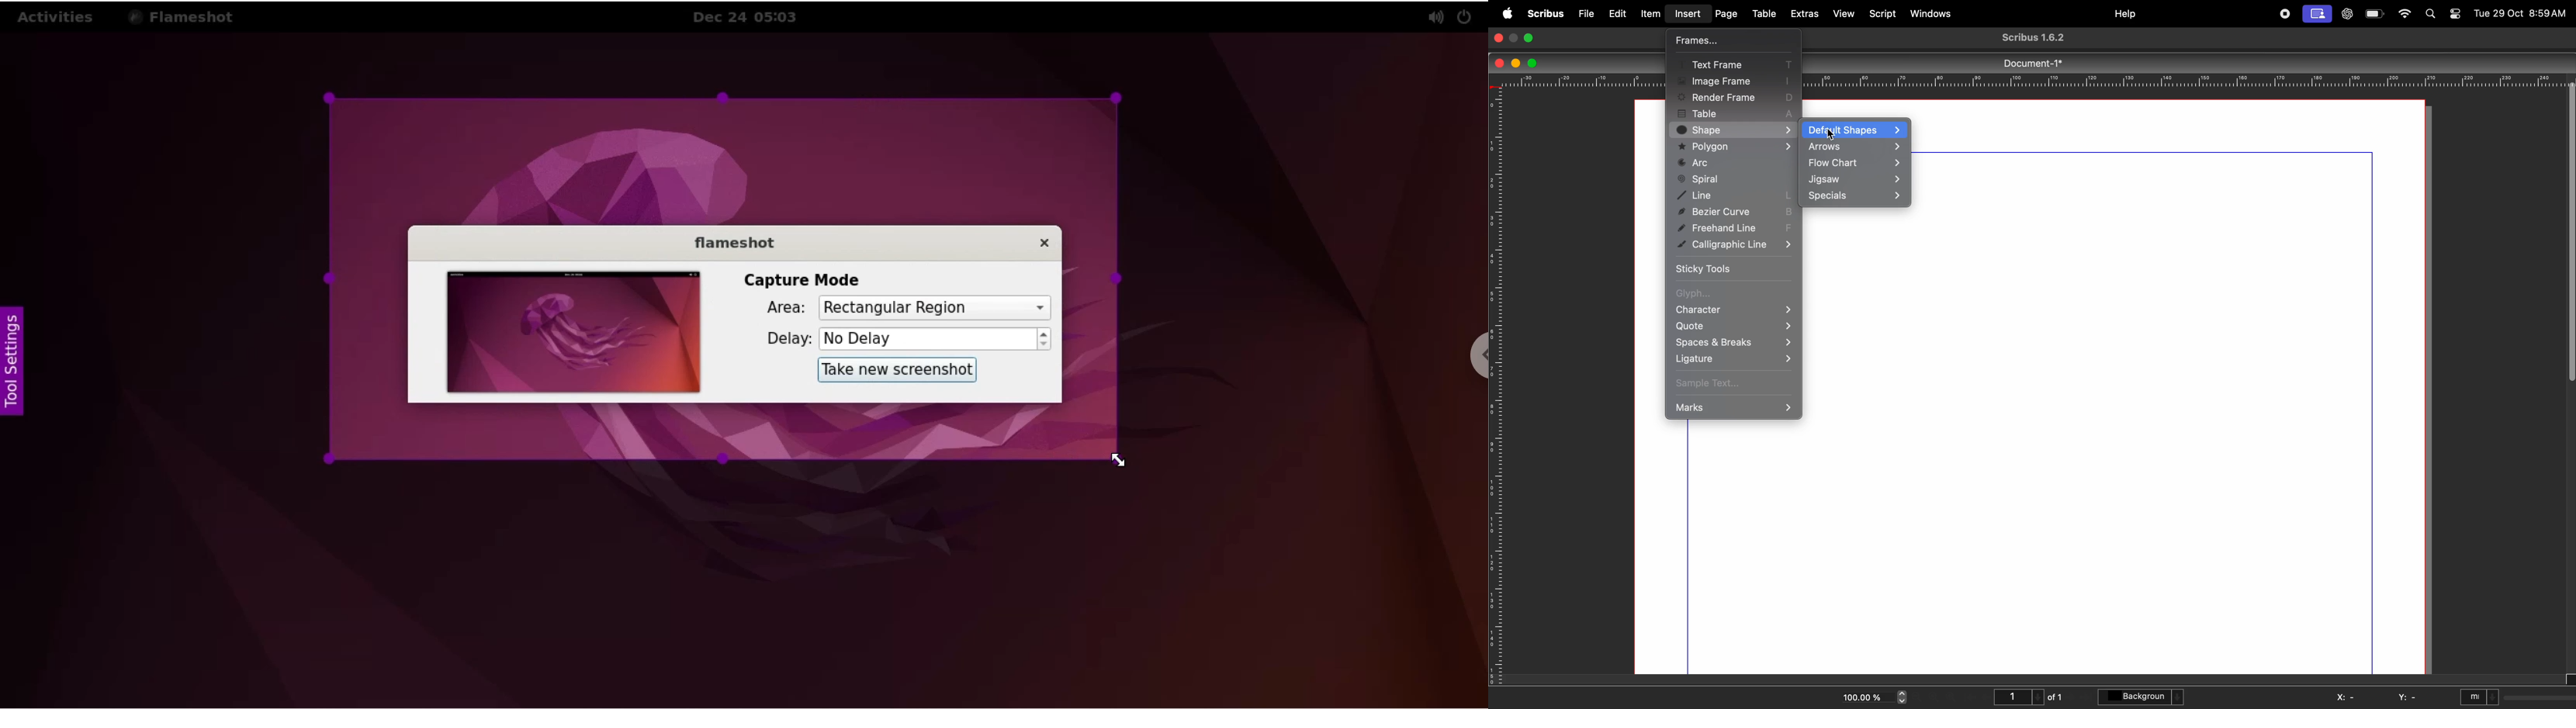  What do you see at coordinates (1734, 406) in the screenshot?
I see `marks` at bounding box center [1734, 406].